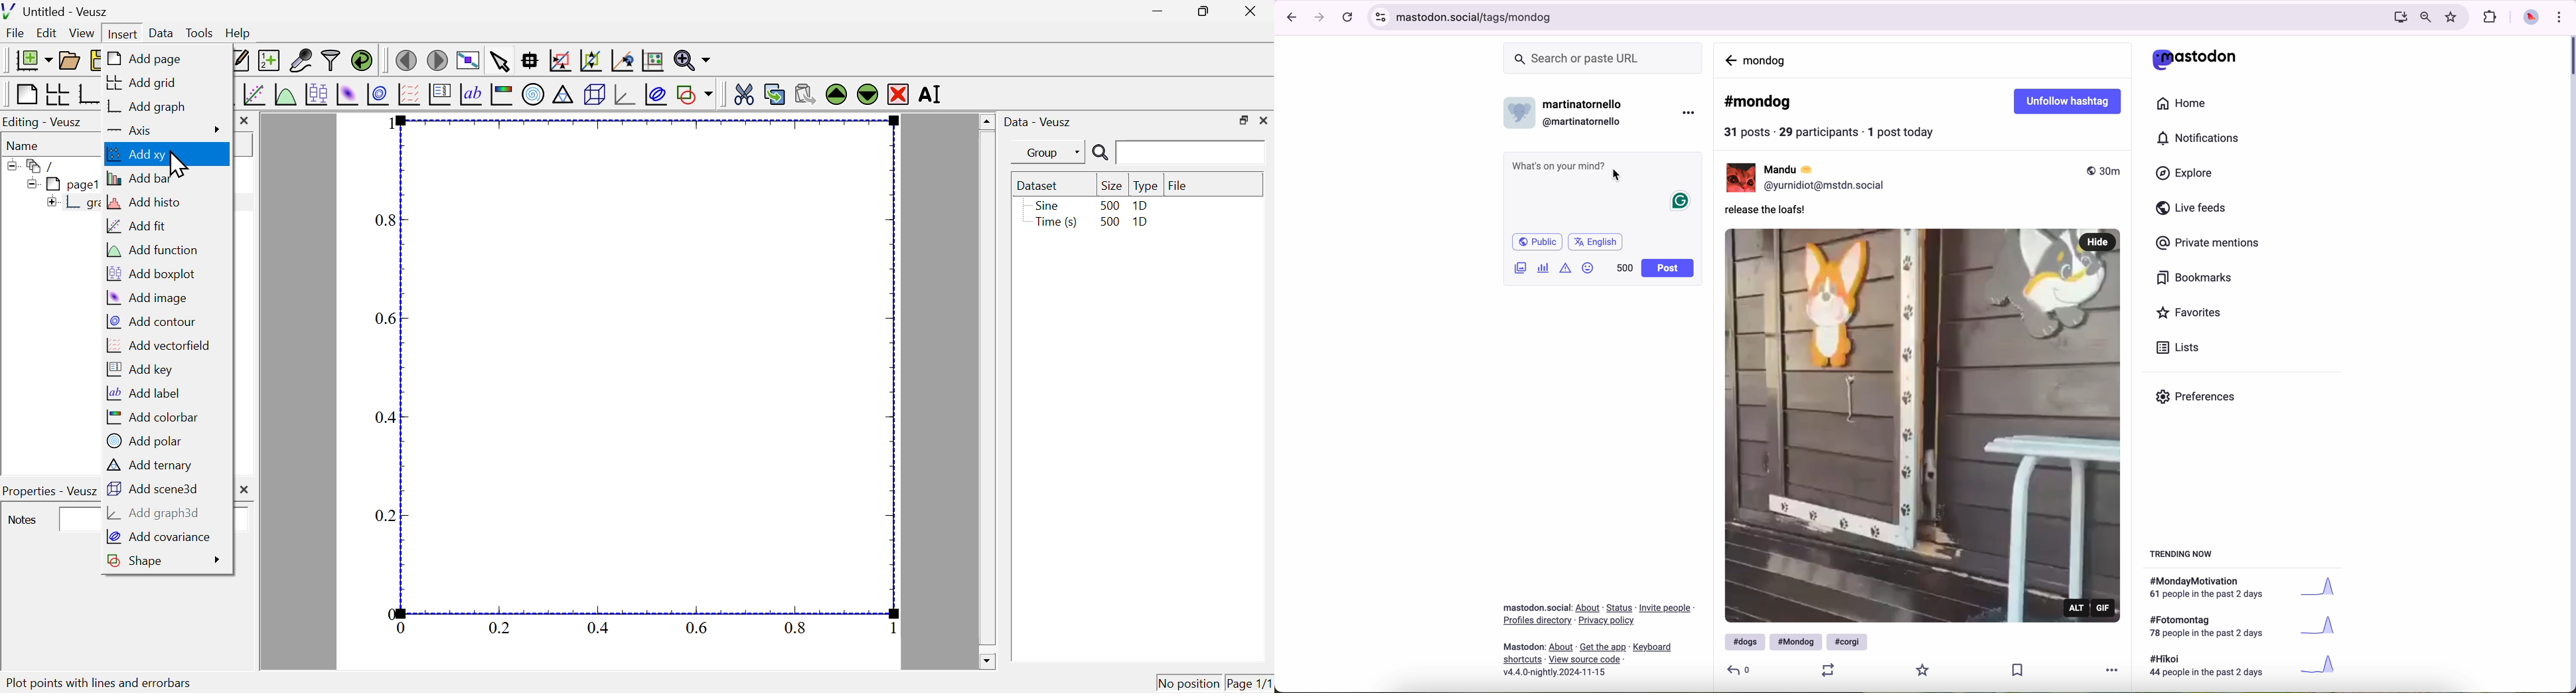 The image size is (2576, 700). I want to click on 0.8, so click(797, 627).